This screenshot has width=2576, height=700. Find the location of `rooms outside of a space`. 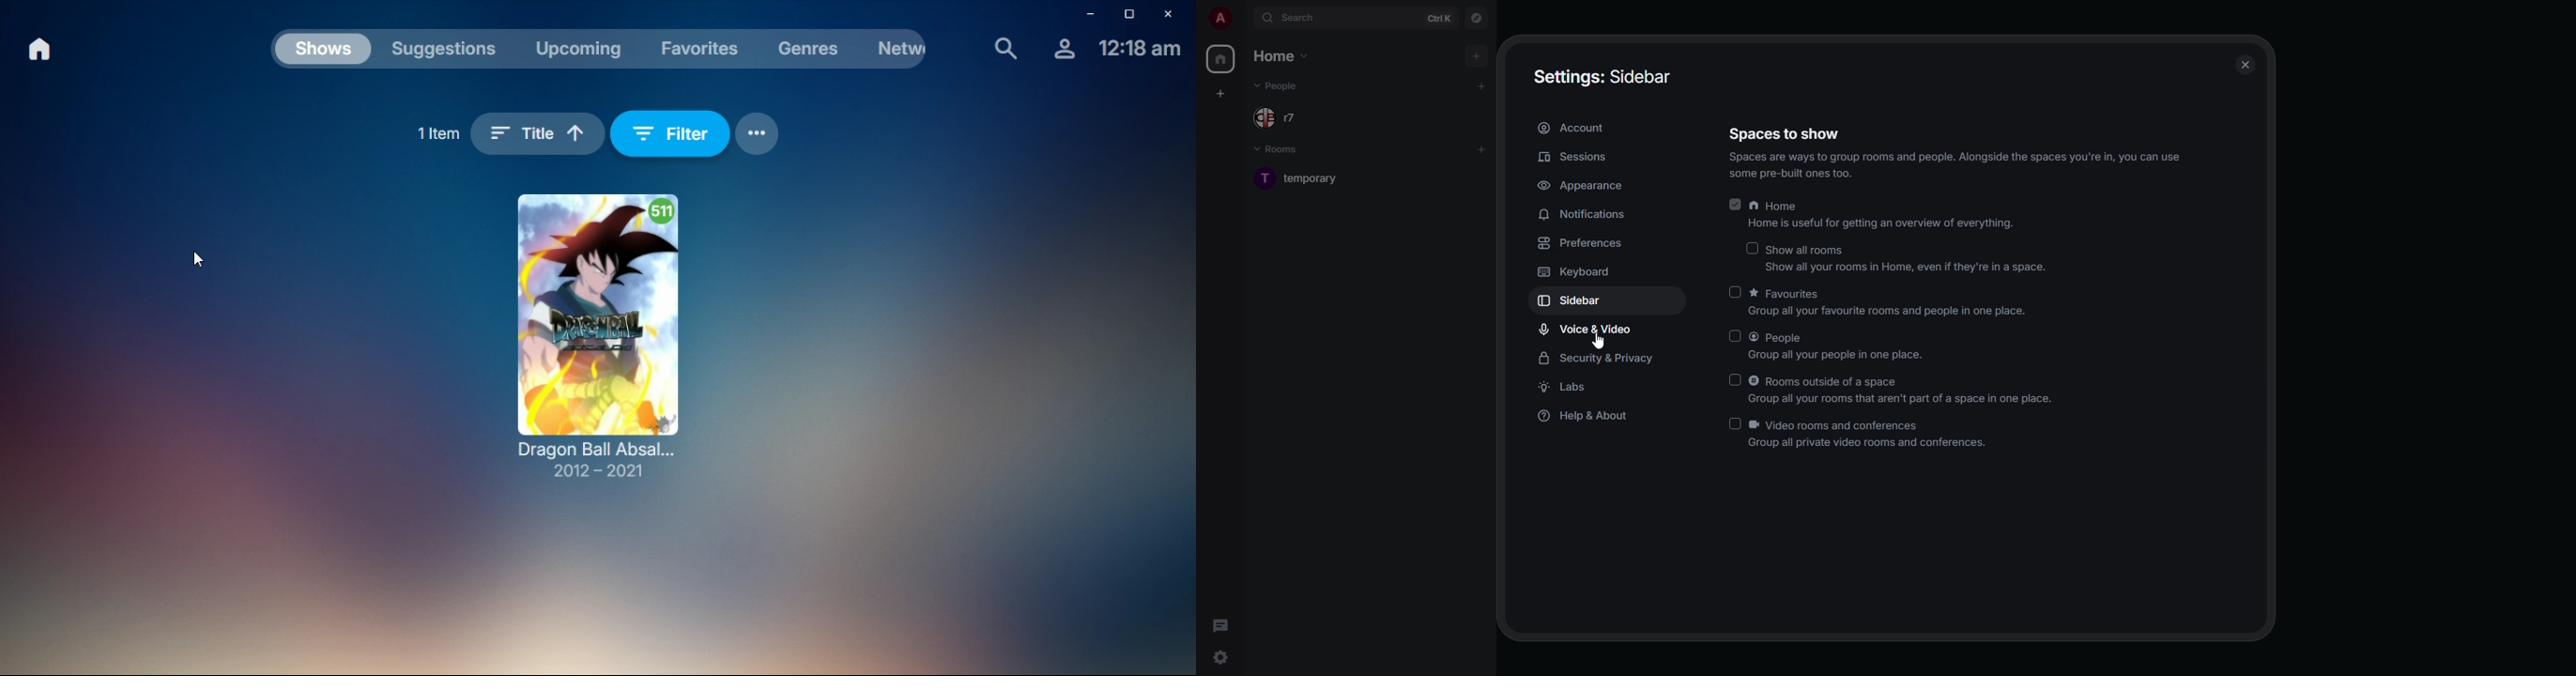

rooms outside of a space is located at coordinates (1904, 391).